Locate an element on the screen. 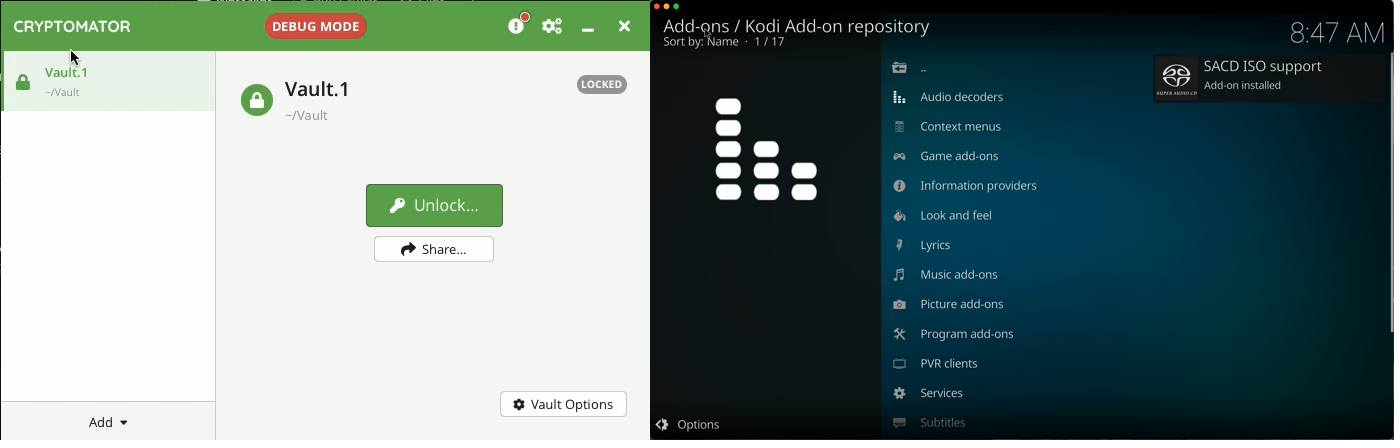 The image size is (1400, 448). back is located at coordinates (910, 69).